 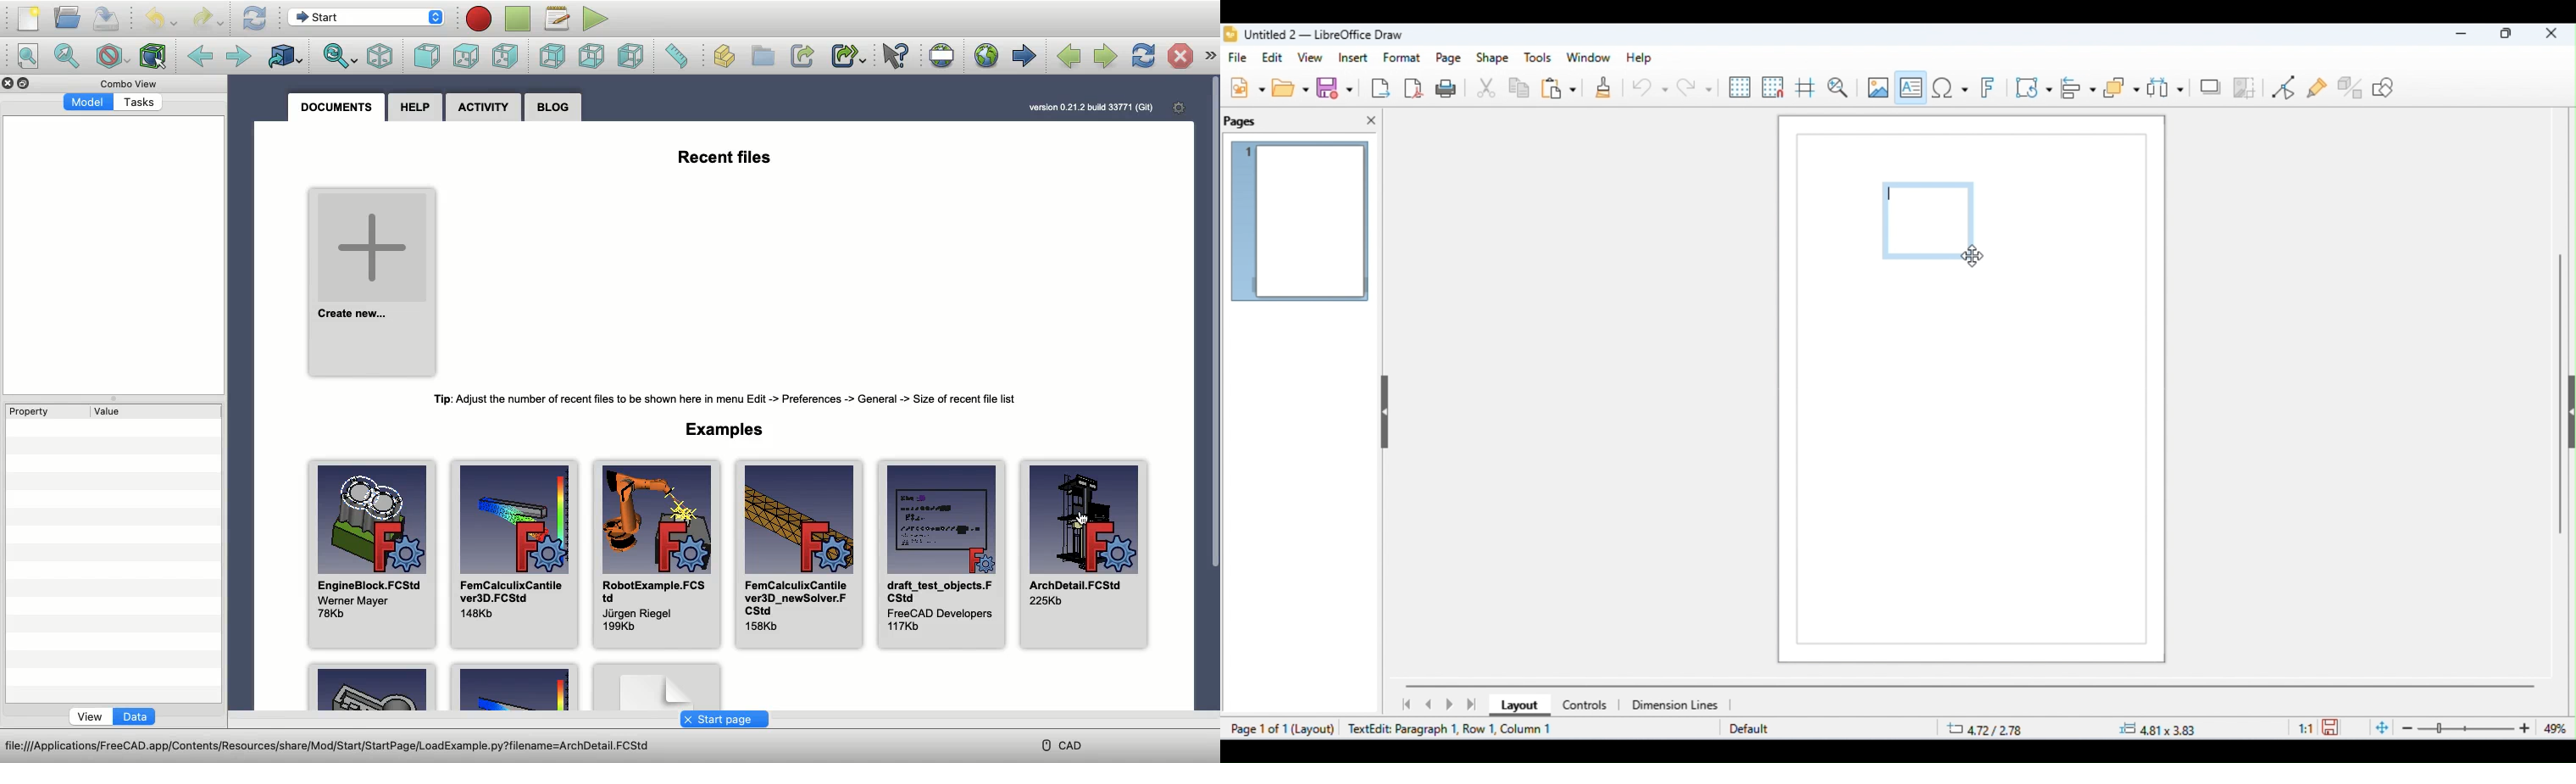 What do you see at coordinates (2457, 36) in the screenshot?
I see `minimize` at bounding box center [2457, 36].